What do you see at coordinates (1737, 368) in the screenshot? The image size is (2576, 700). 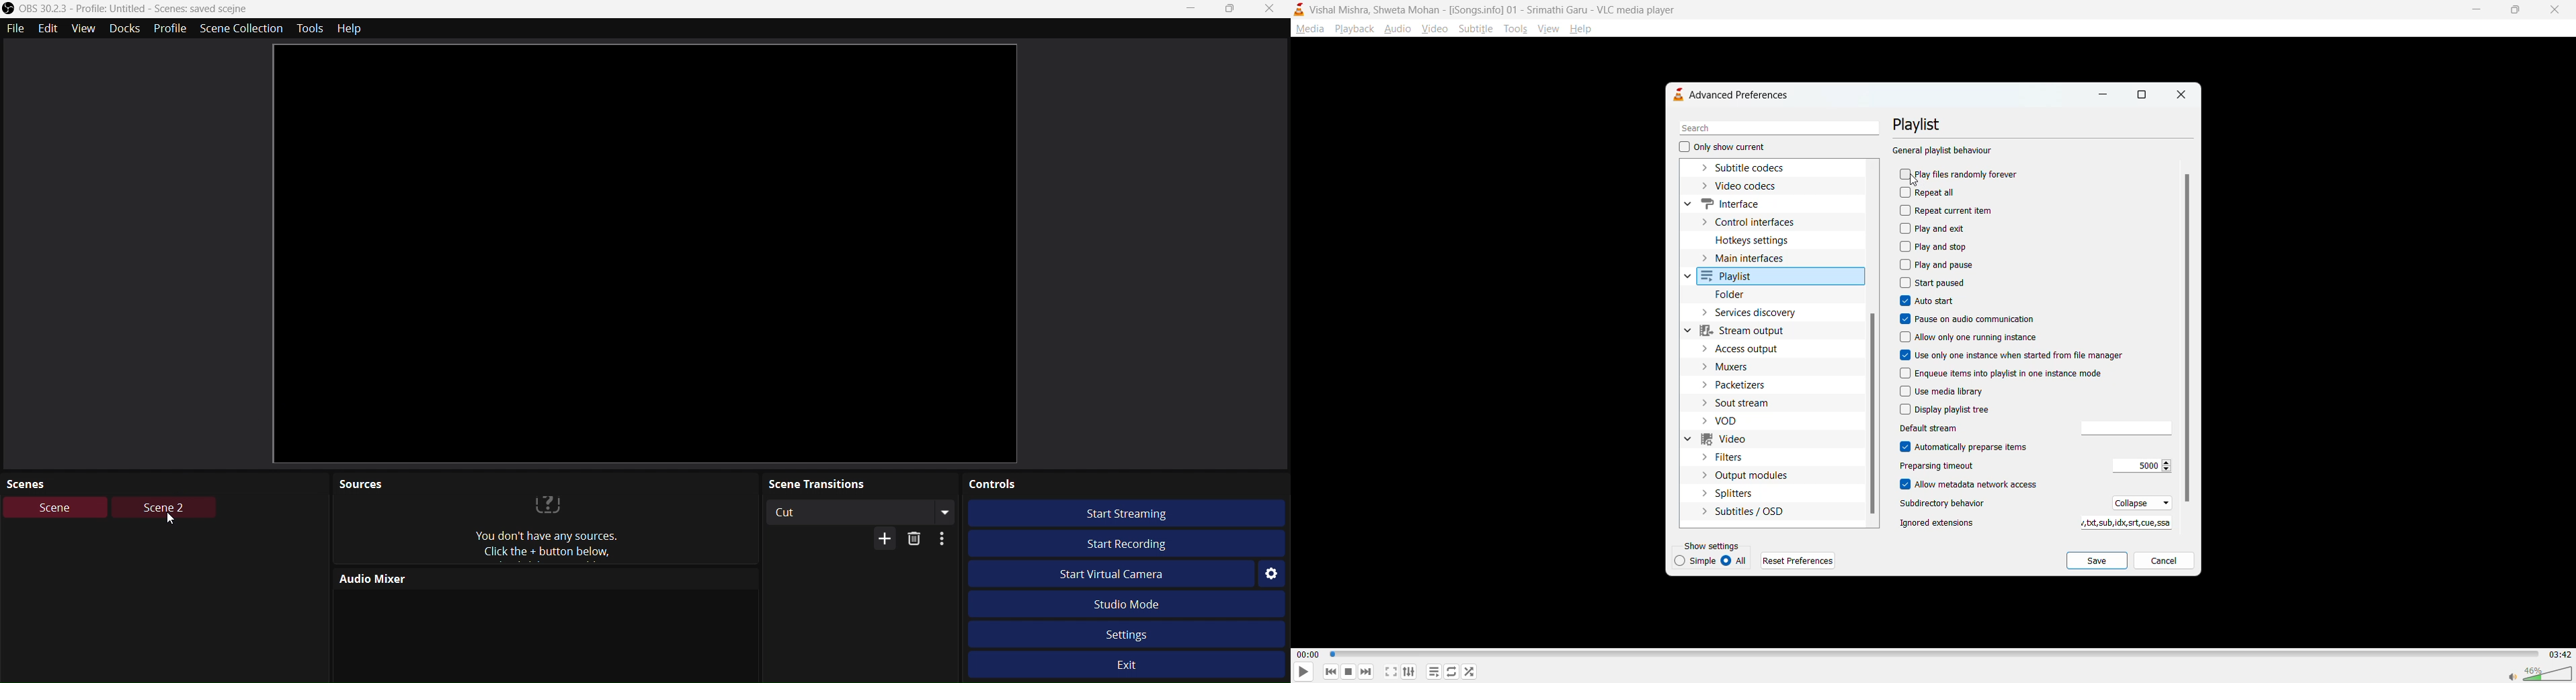 I see `muxers` at bounding box center [1737, 368].